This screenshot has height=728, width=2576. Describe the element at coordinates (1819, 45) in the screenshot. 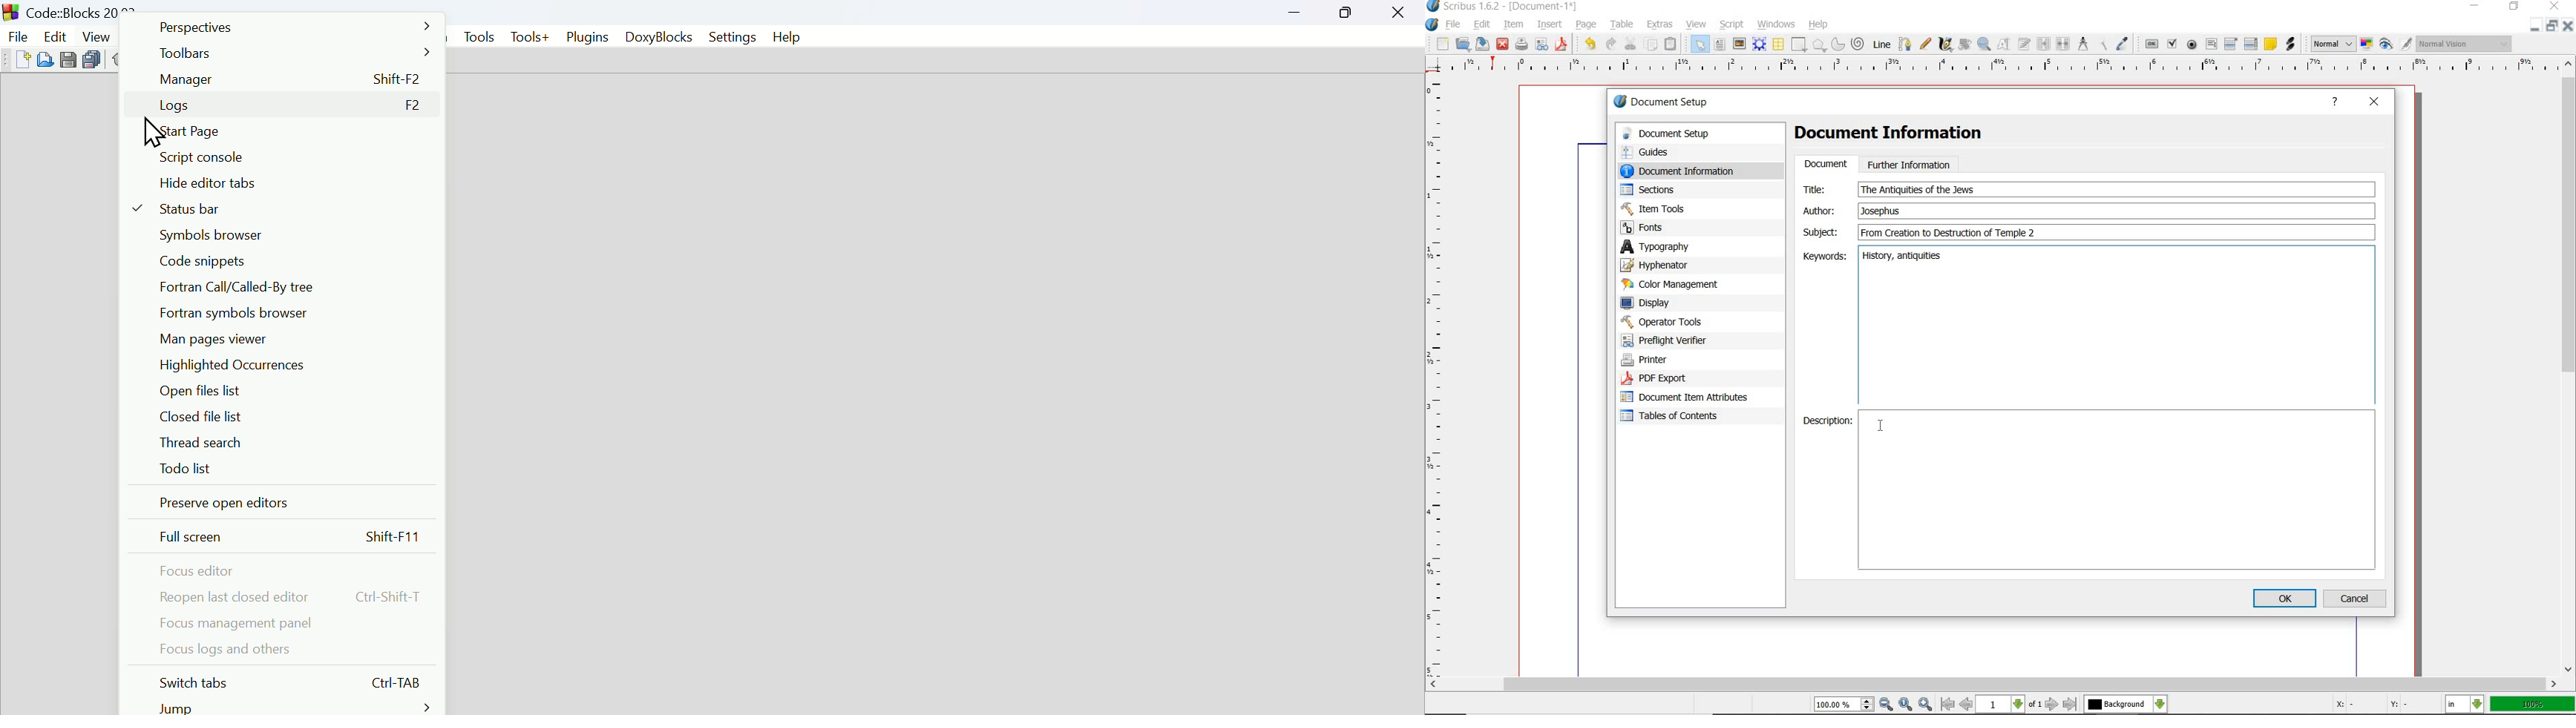

I see `shape` at that location.